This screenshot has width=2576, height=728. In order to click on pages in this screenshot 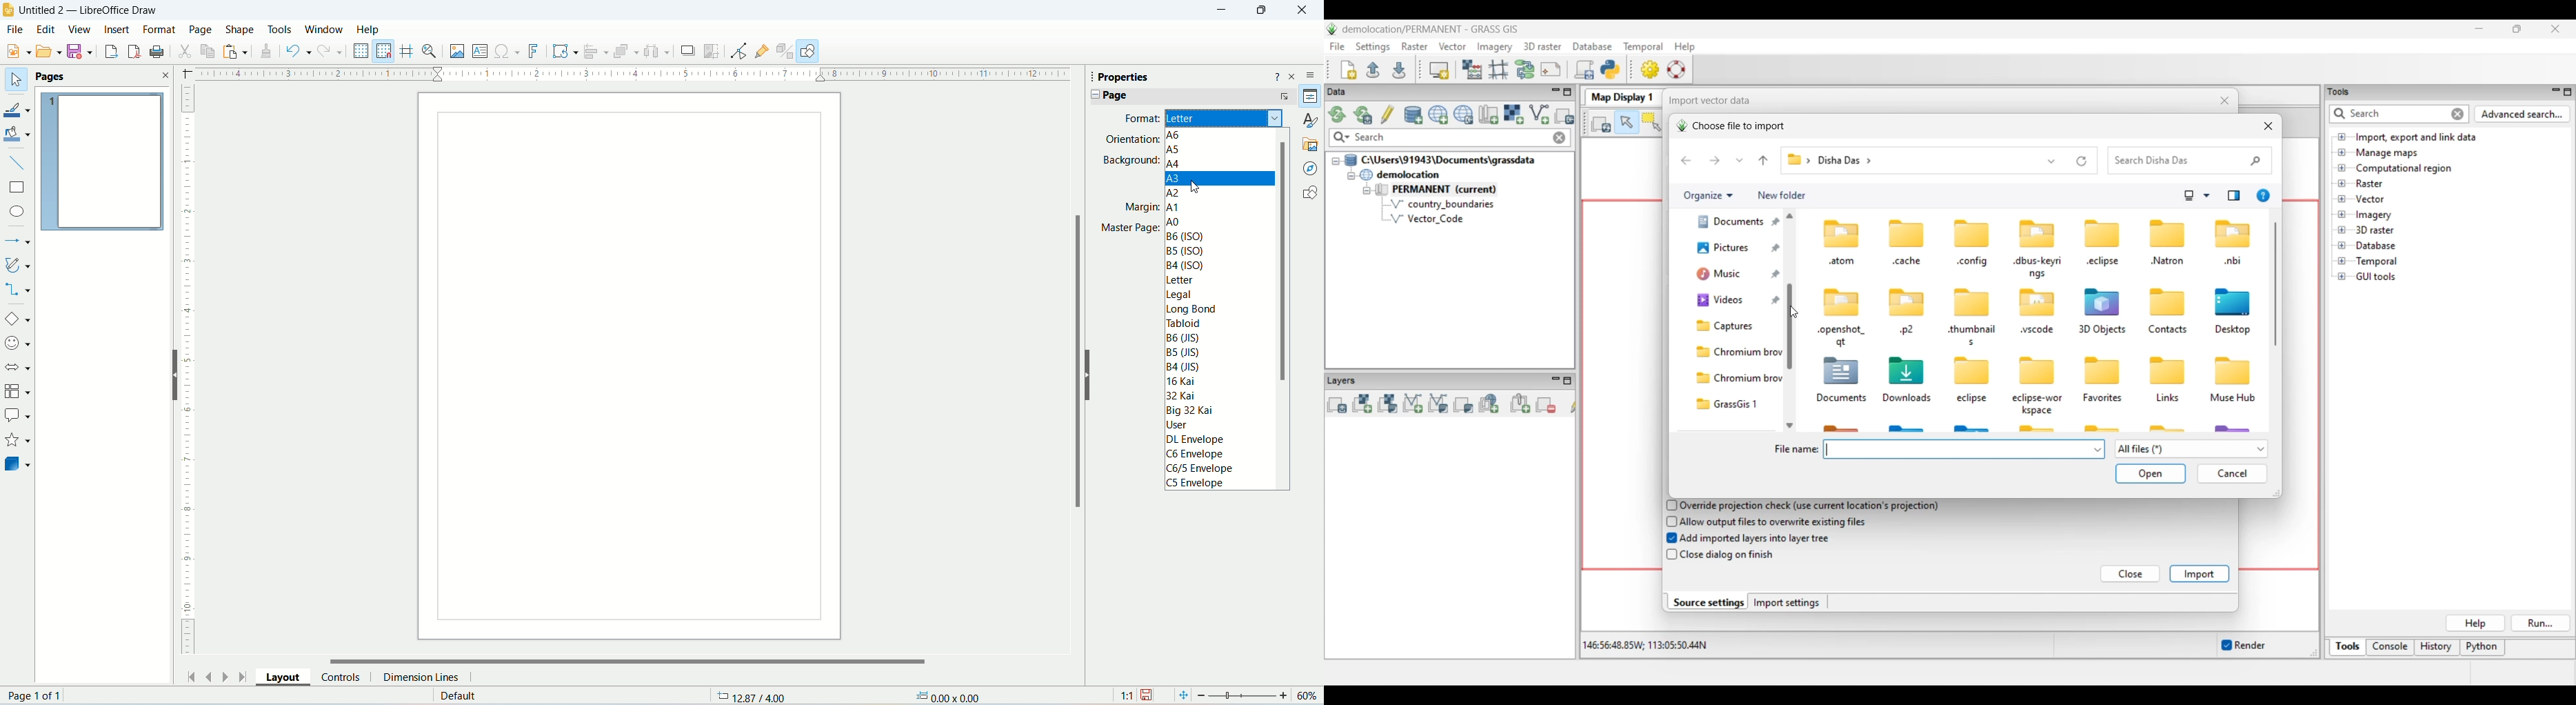, I will do `click(68, 76)`.